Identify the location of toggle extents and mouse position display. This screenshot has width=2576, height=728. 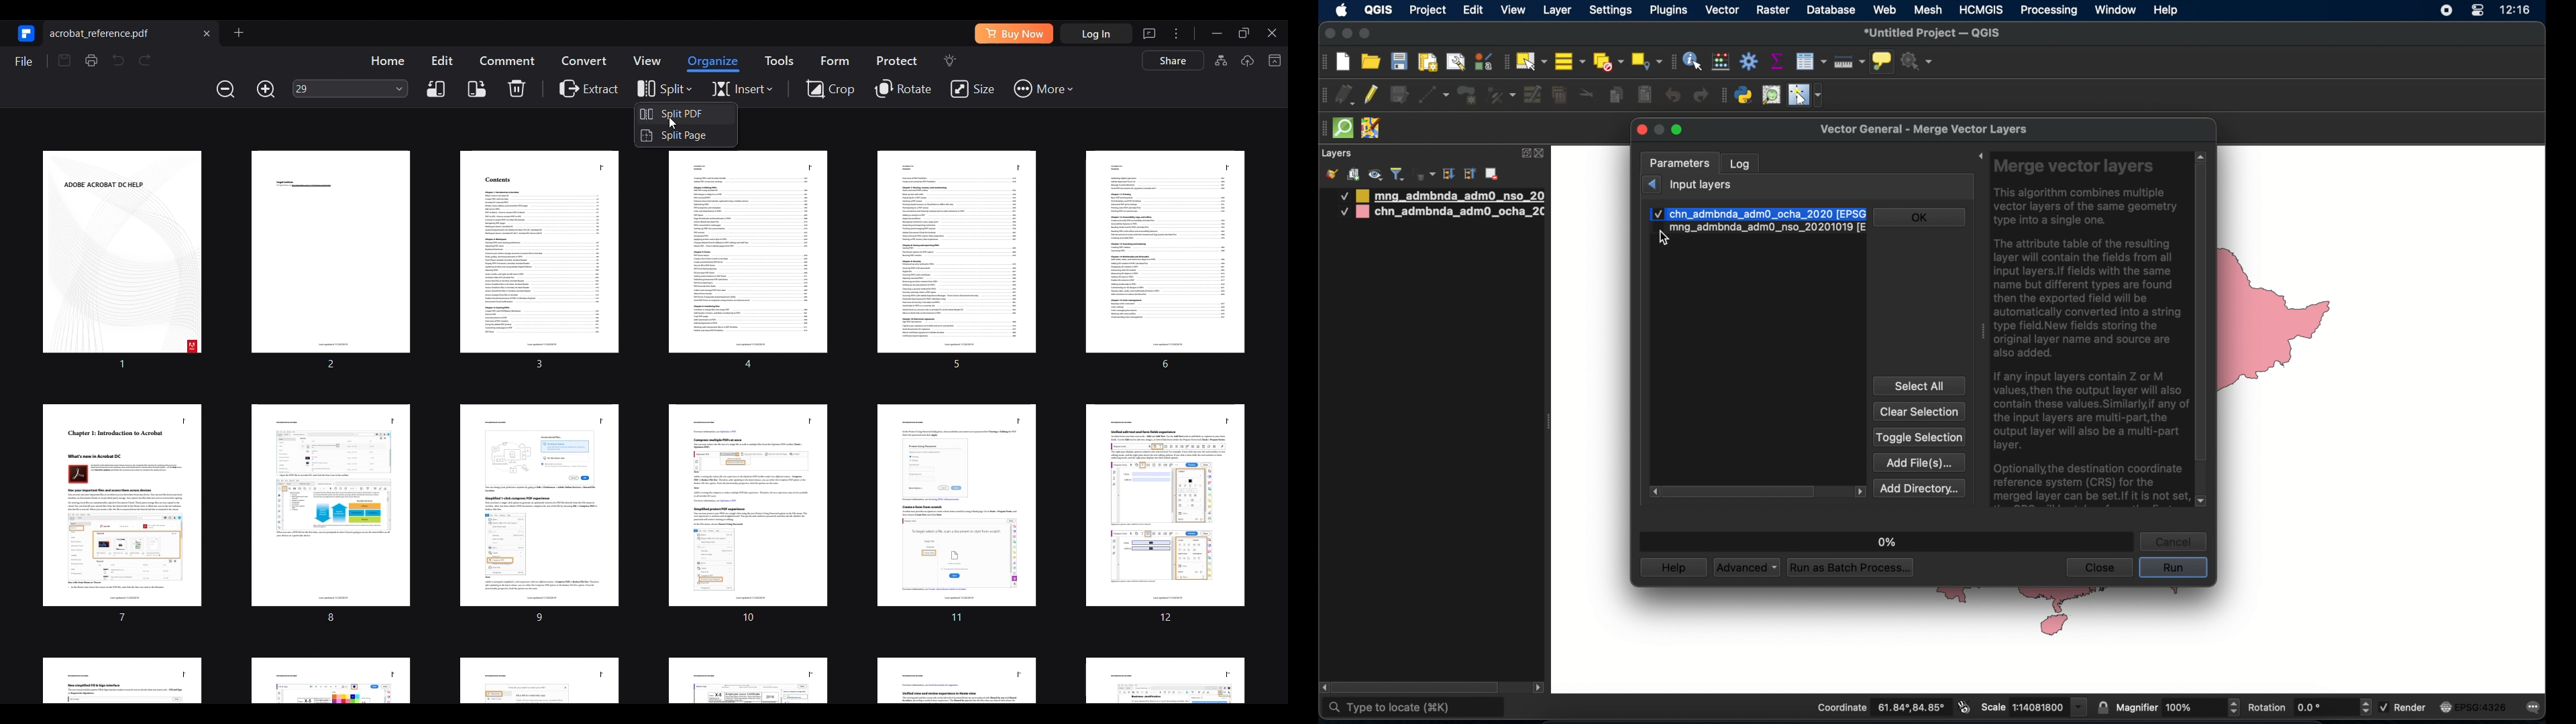
(1962, 707).